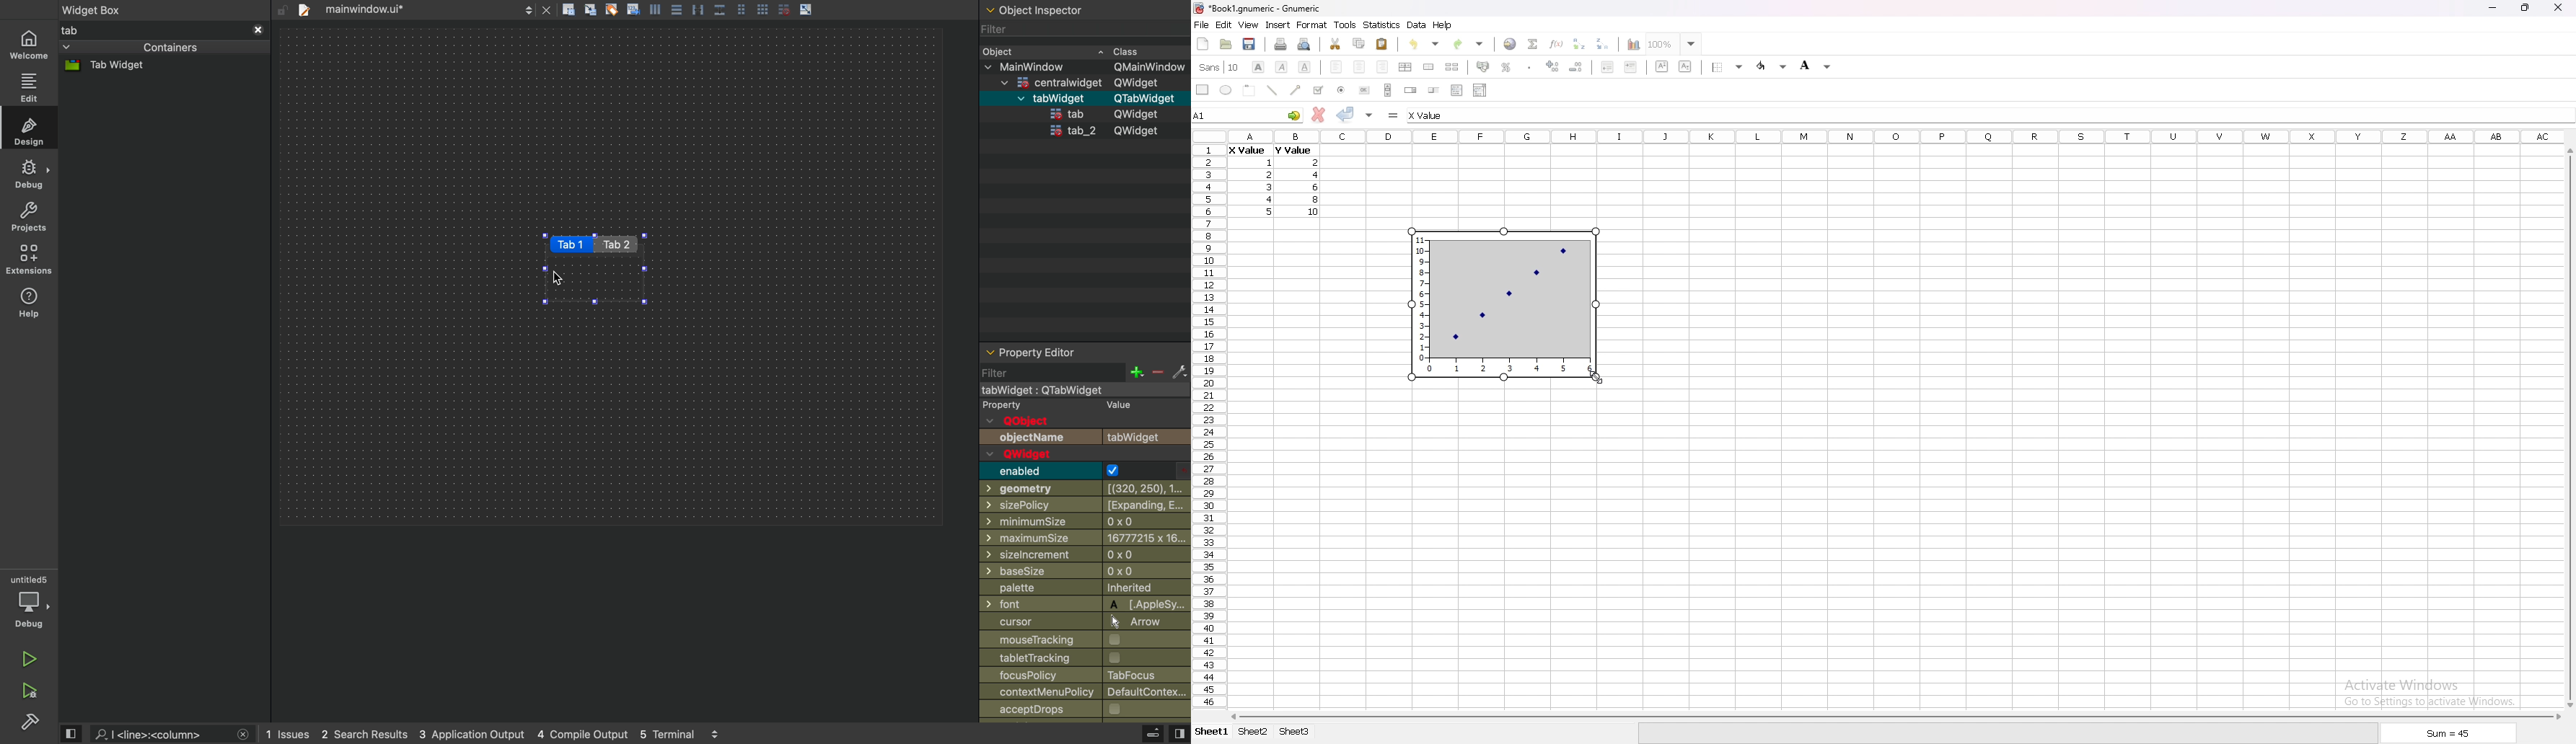 The width and height of the screenshot is (2576, 756). I want to click on sheet 3, so click(1295, 732).